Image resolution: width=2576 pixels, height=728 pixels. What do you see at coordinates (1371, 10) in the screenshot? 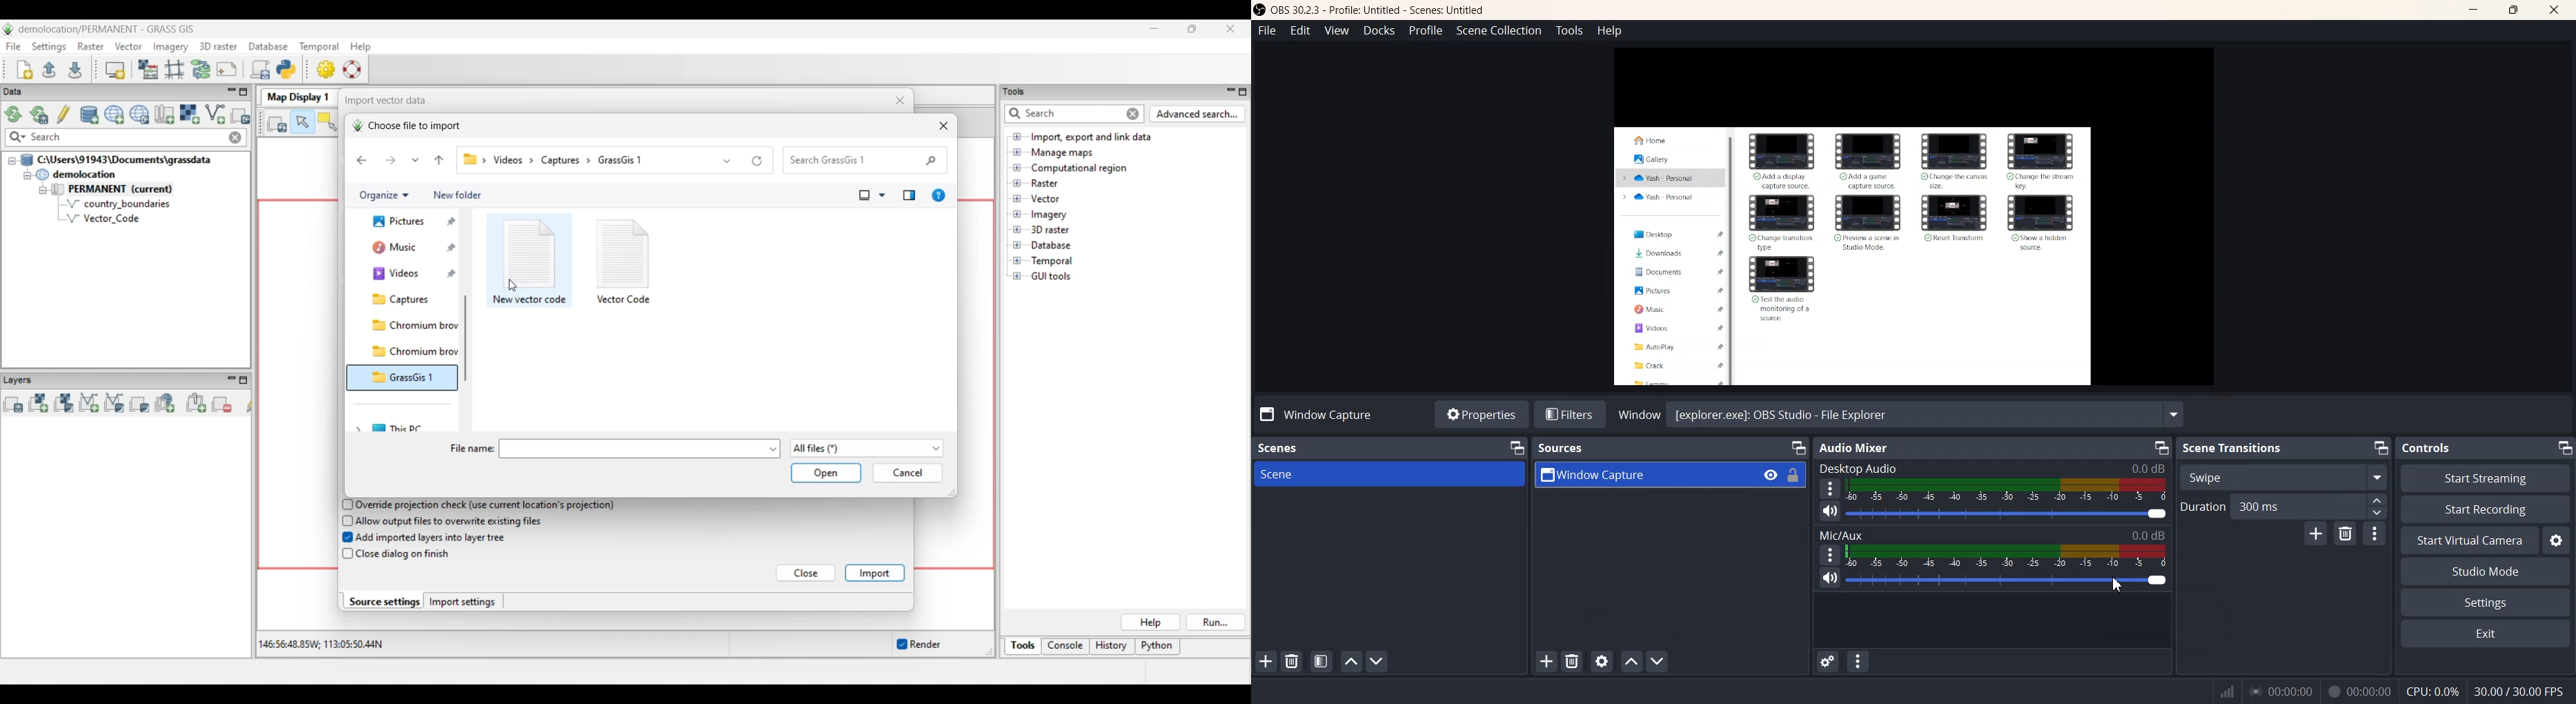
I see `‘OBS 30.2.3 - Profile: Untitled - Scenes: Untitled` at bounding box center [1371, 10].